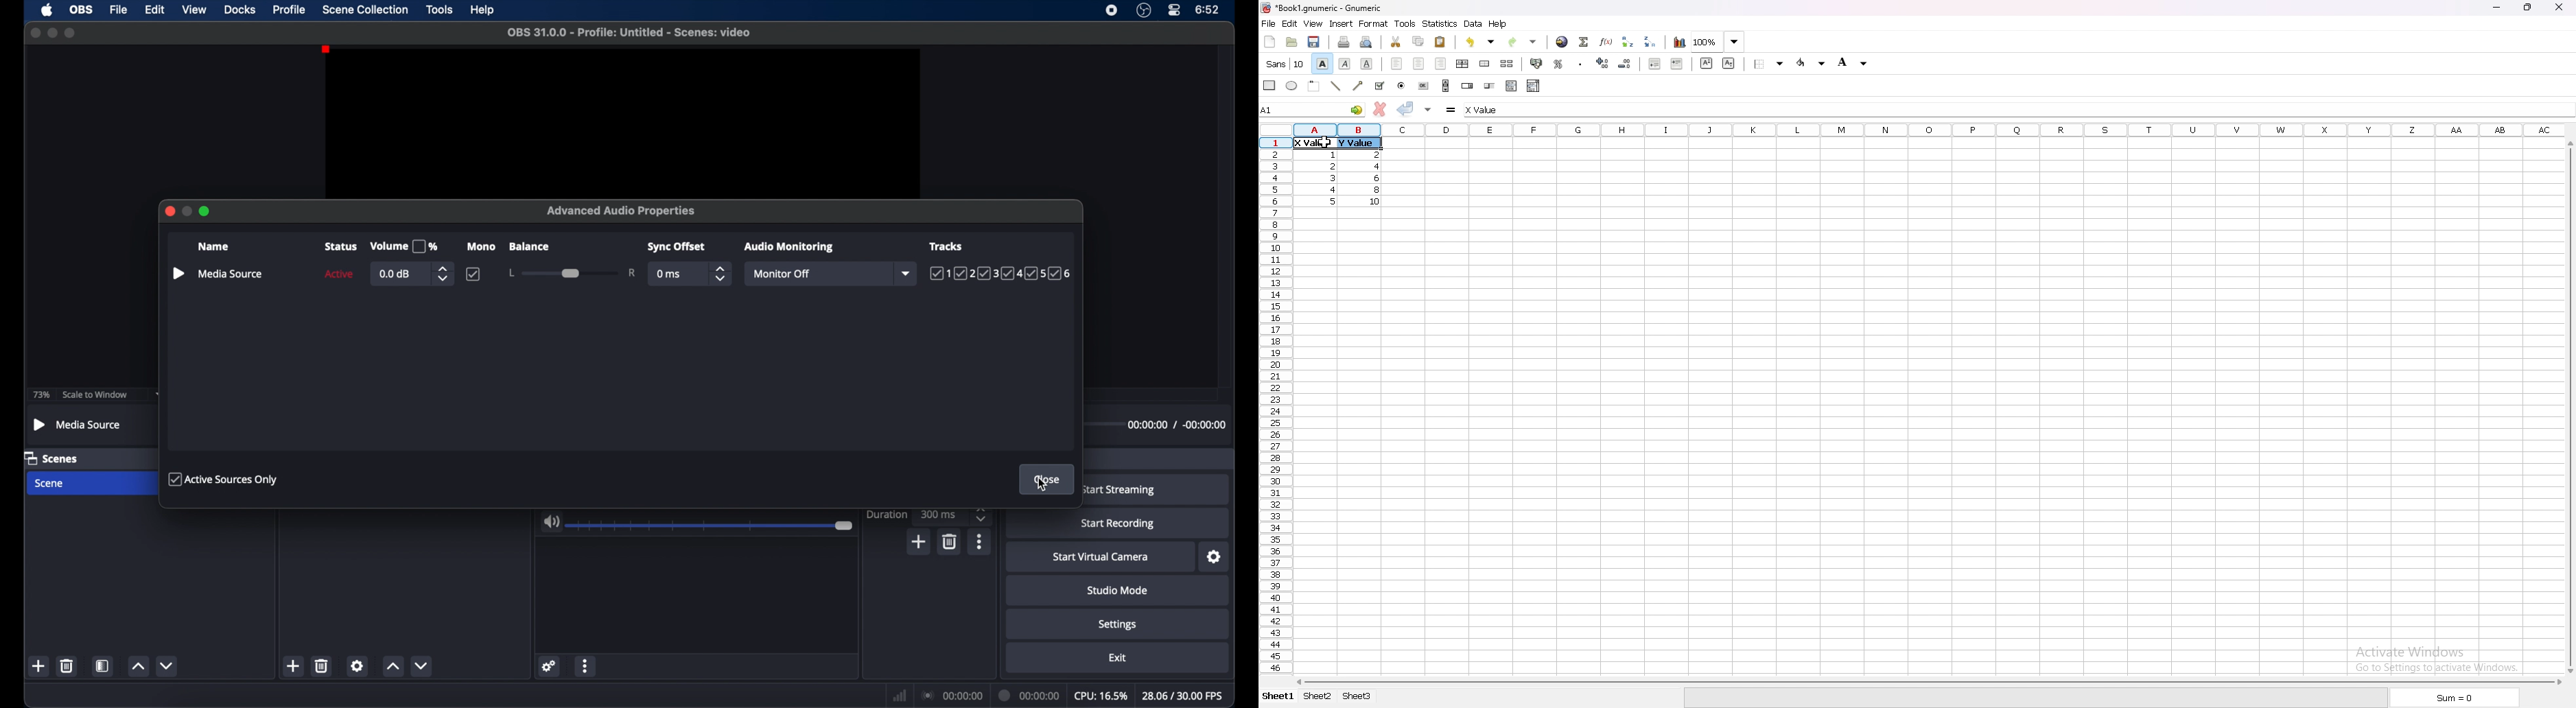 This screenshot has width=2576, height=728. Describe the element at coordinates (290, 10) in the screenshot. I see `profile` at that location.